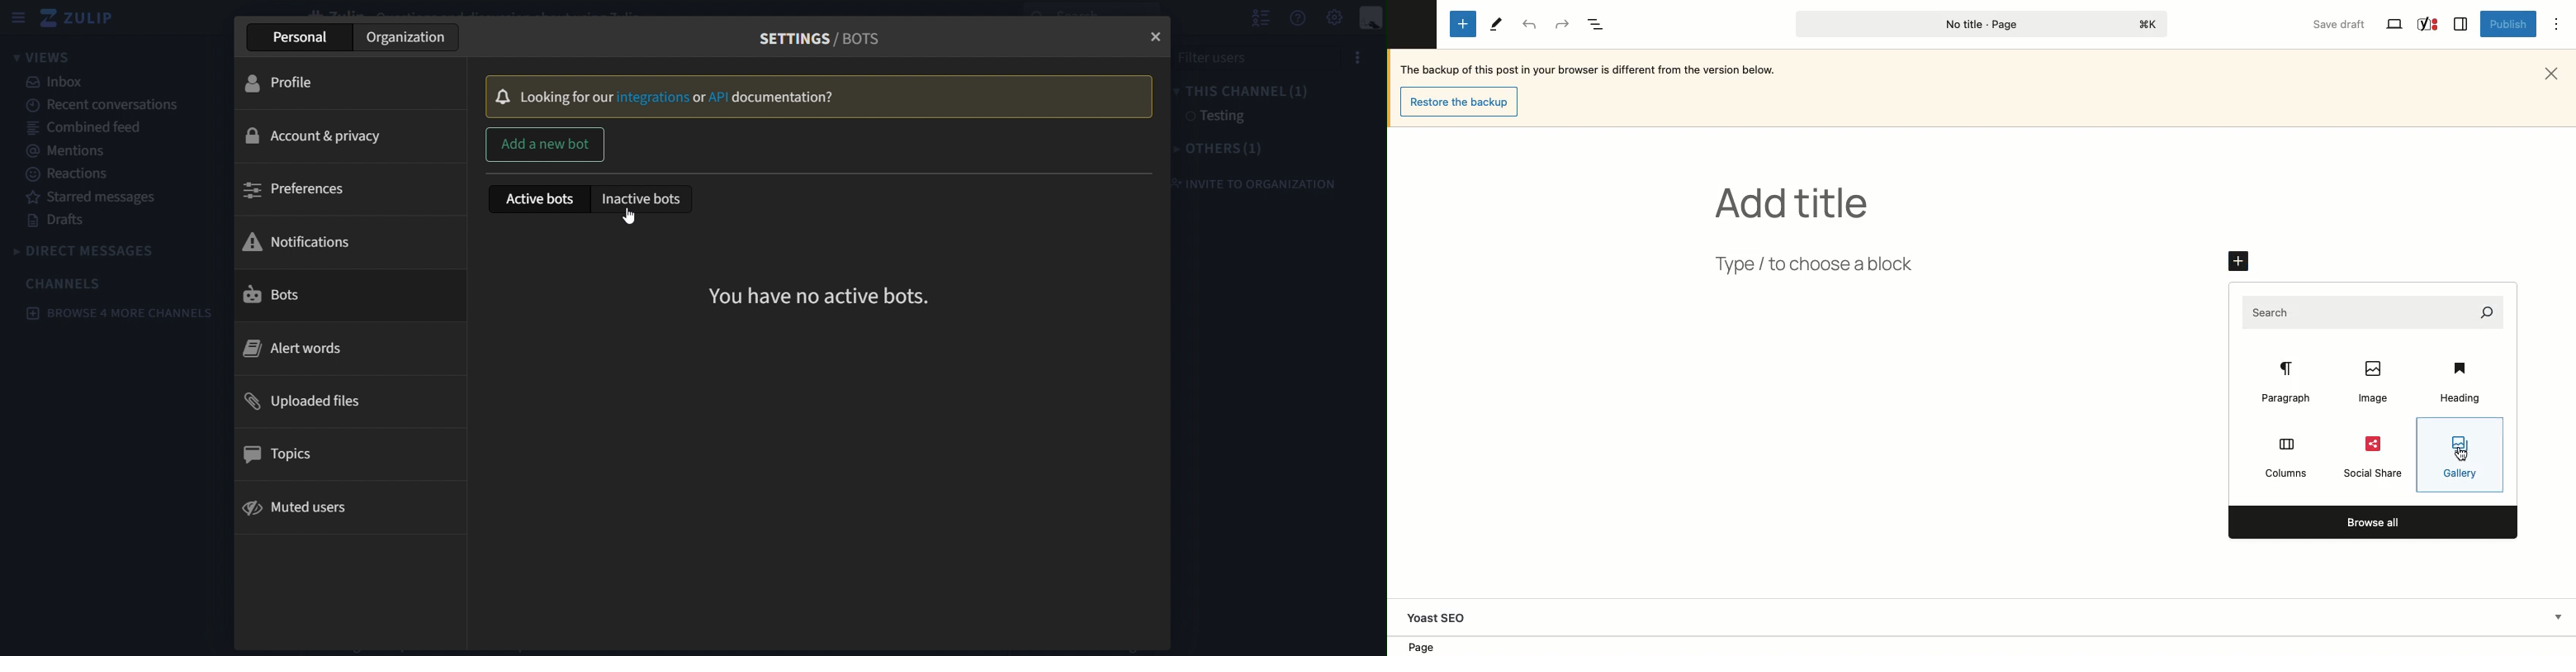  What do you see at coordinates (1531, 26) in the screenshot?
I see `Undo` at bounding box center [1531, 26].